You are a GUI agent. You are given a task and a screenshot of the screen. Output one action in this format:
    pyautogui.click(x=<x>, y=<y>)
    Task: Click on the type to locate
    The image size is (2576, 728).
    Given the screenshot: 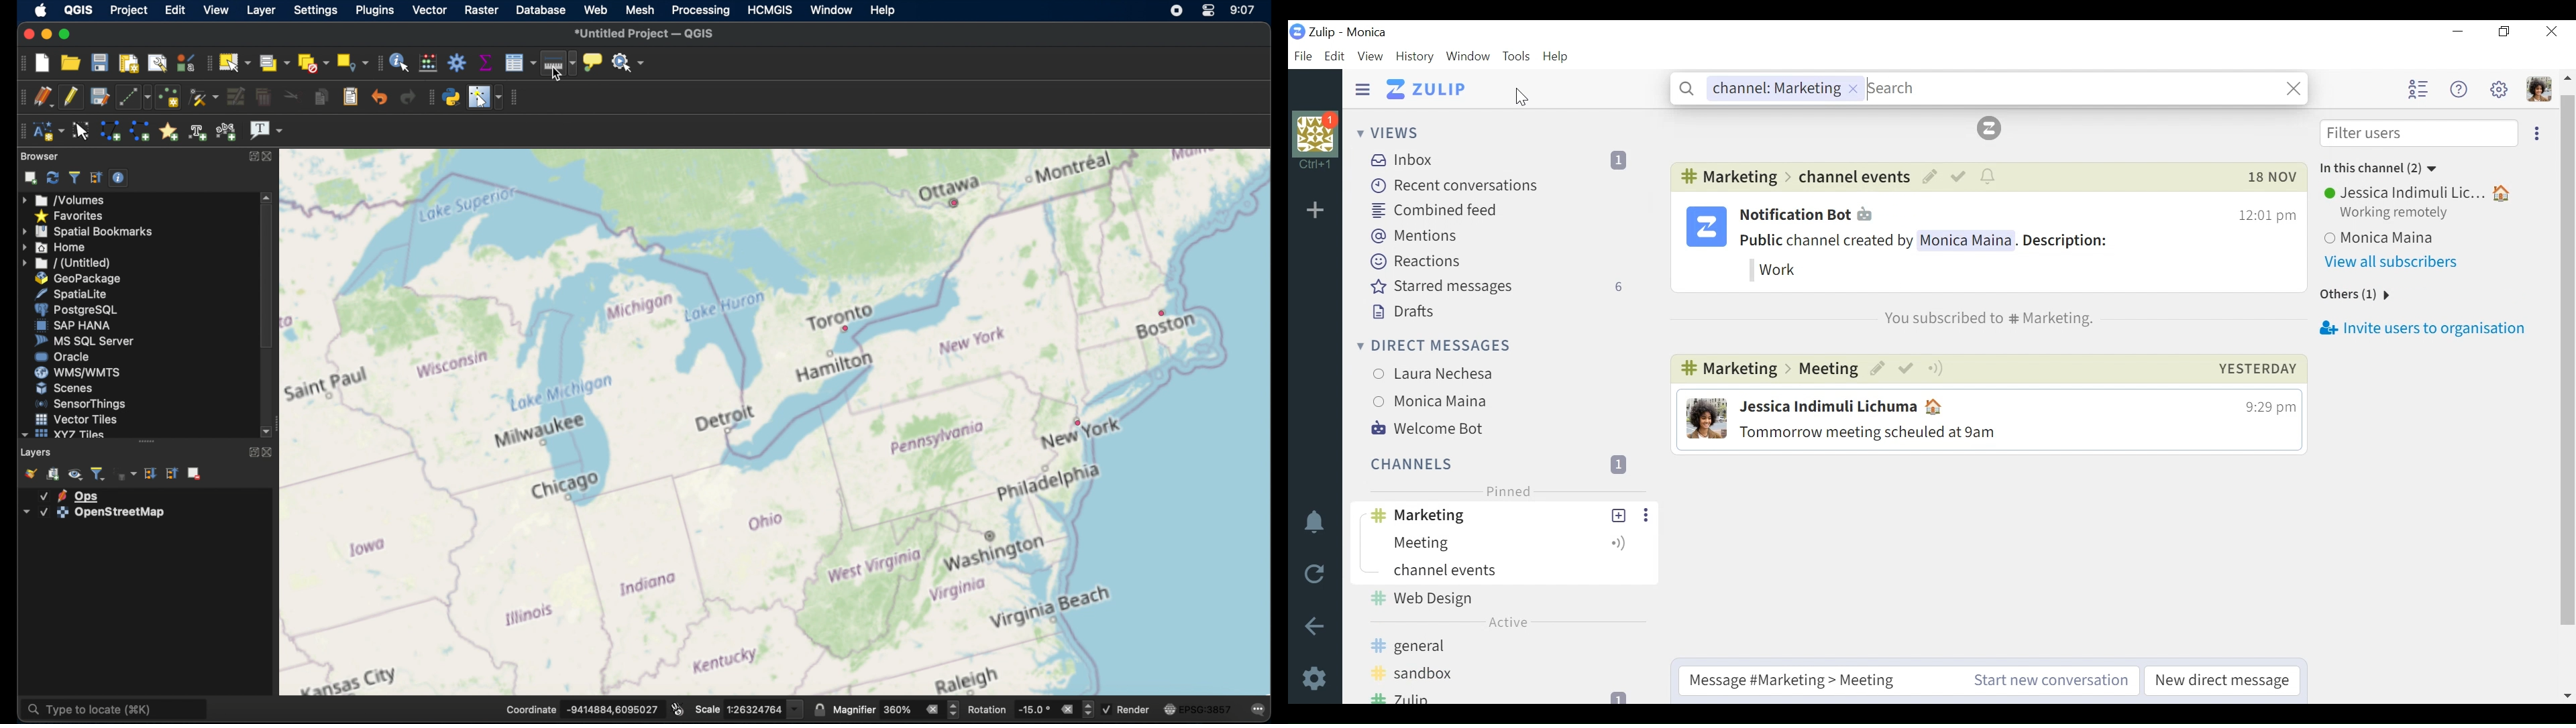 What is the action you would take?
    pyautogui.click(x=117, y=708)
    